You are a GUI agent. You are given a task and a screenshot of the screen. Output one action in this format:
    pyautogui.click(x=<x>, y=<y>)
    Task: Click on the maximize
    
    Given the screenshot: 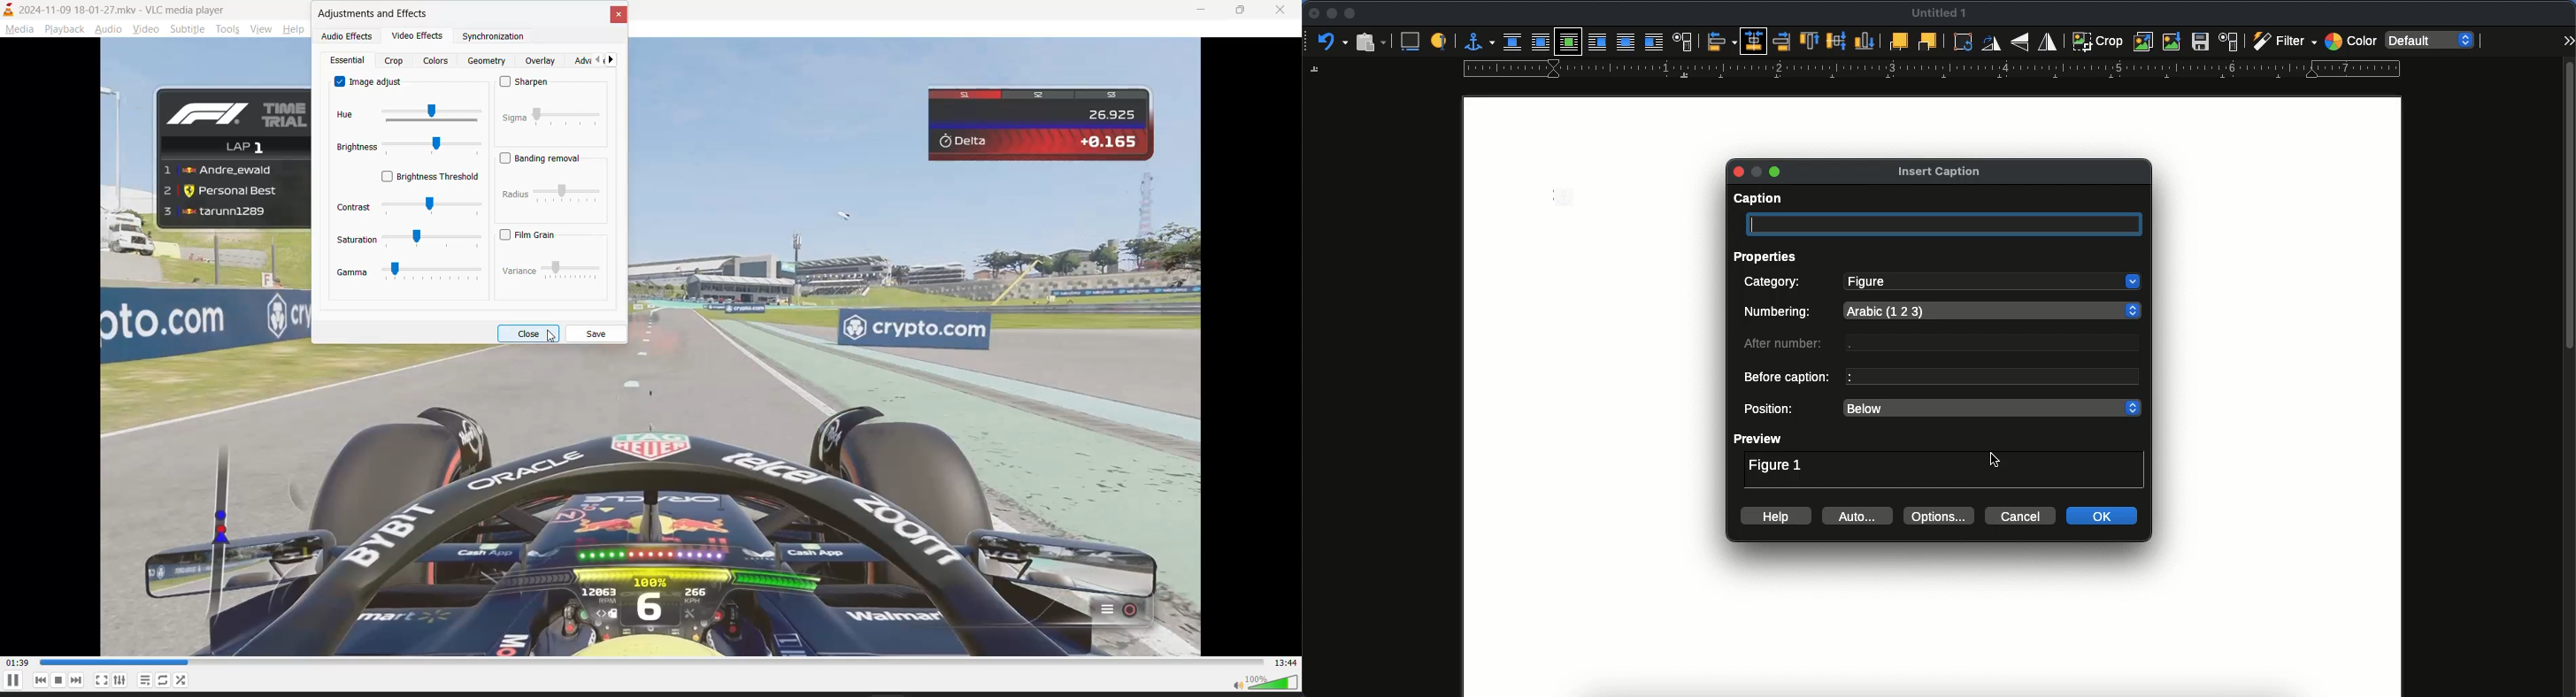 What is the action you would take?
    pyautogui.click(x=1777, y=172)
    